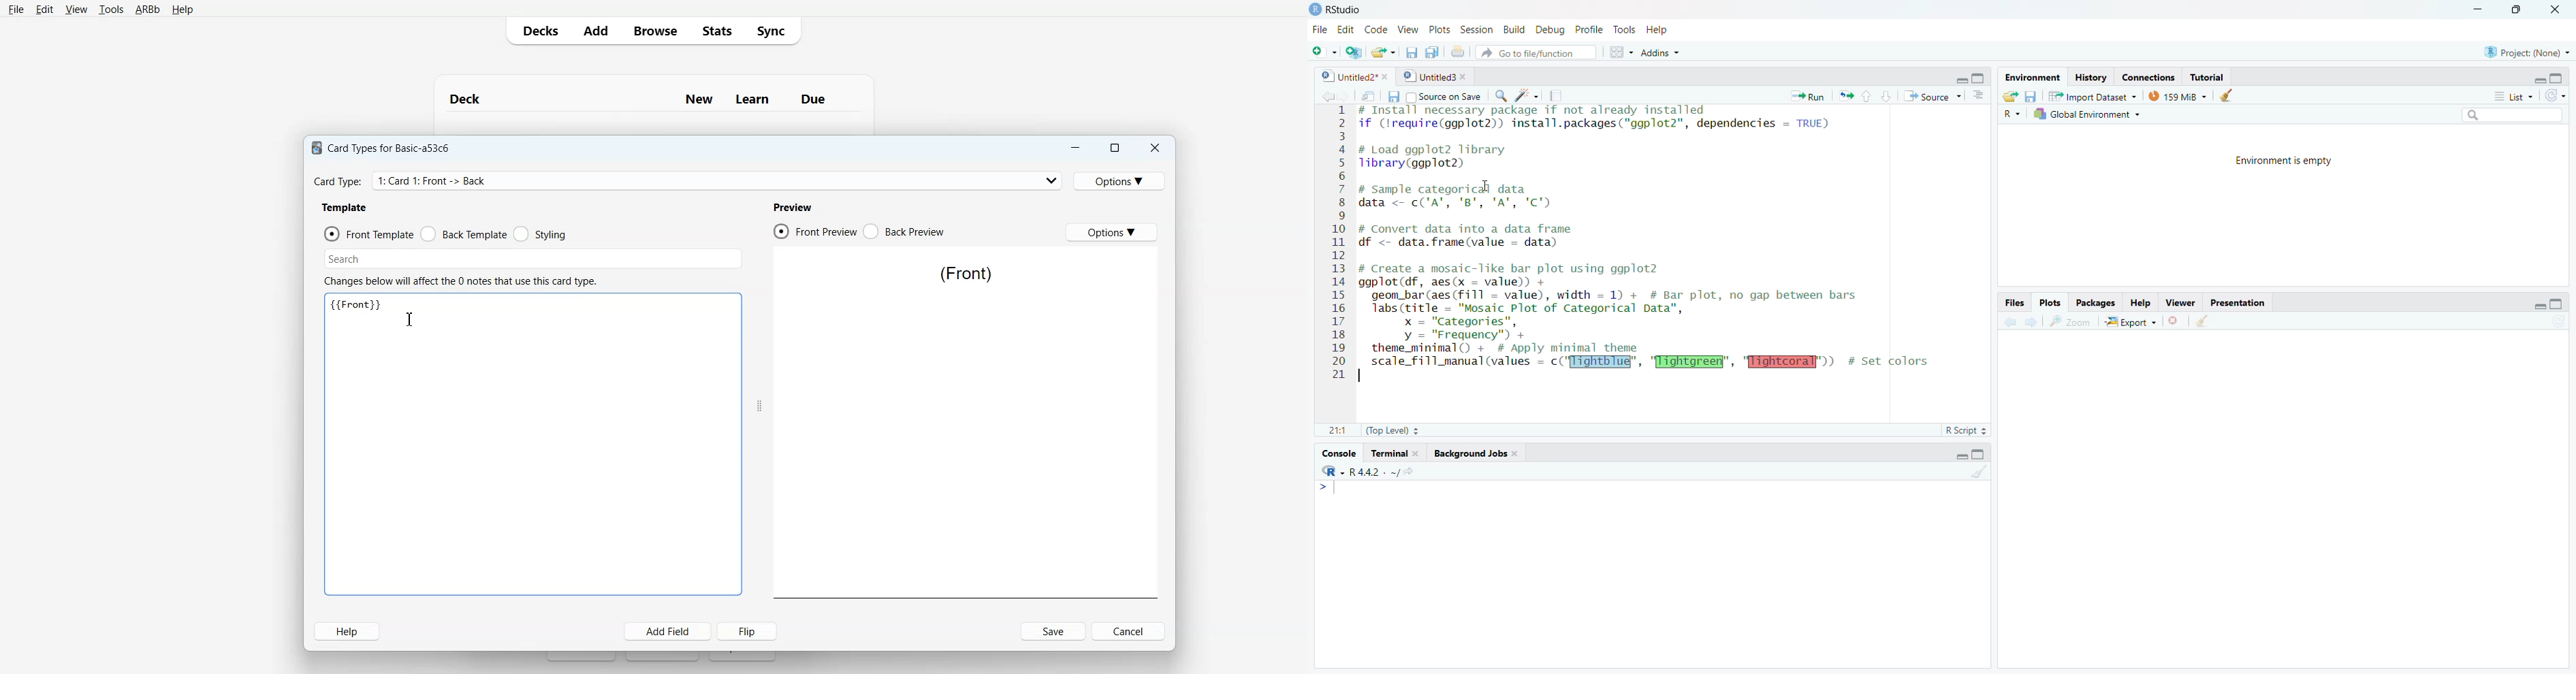  Describe the element at coordinates (1442, 96) in the screenshot. I see `Source on save` at that location.